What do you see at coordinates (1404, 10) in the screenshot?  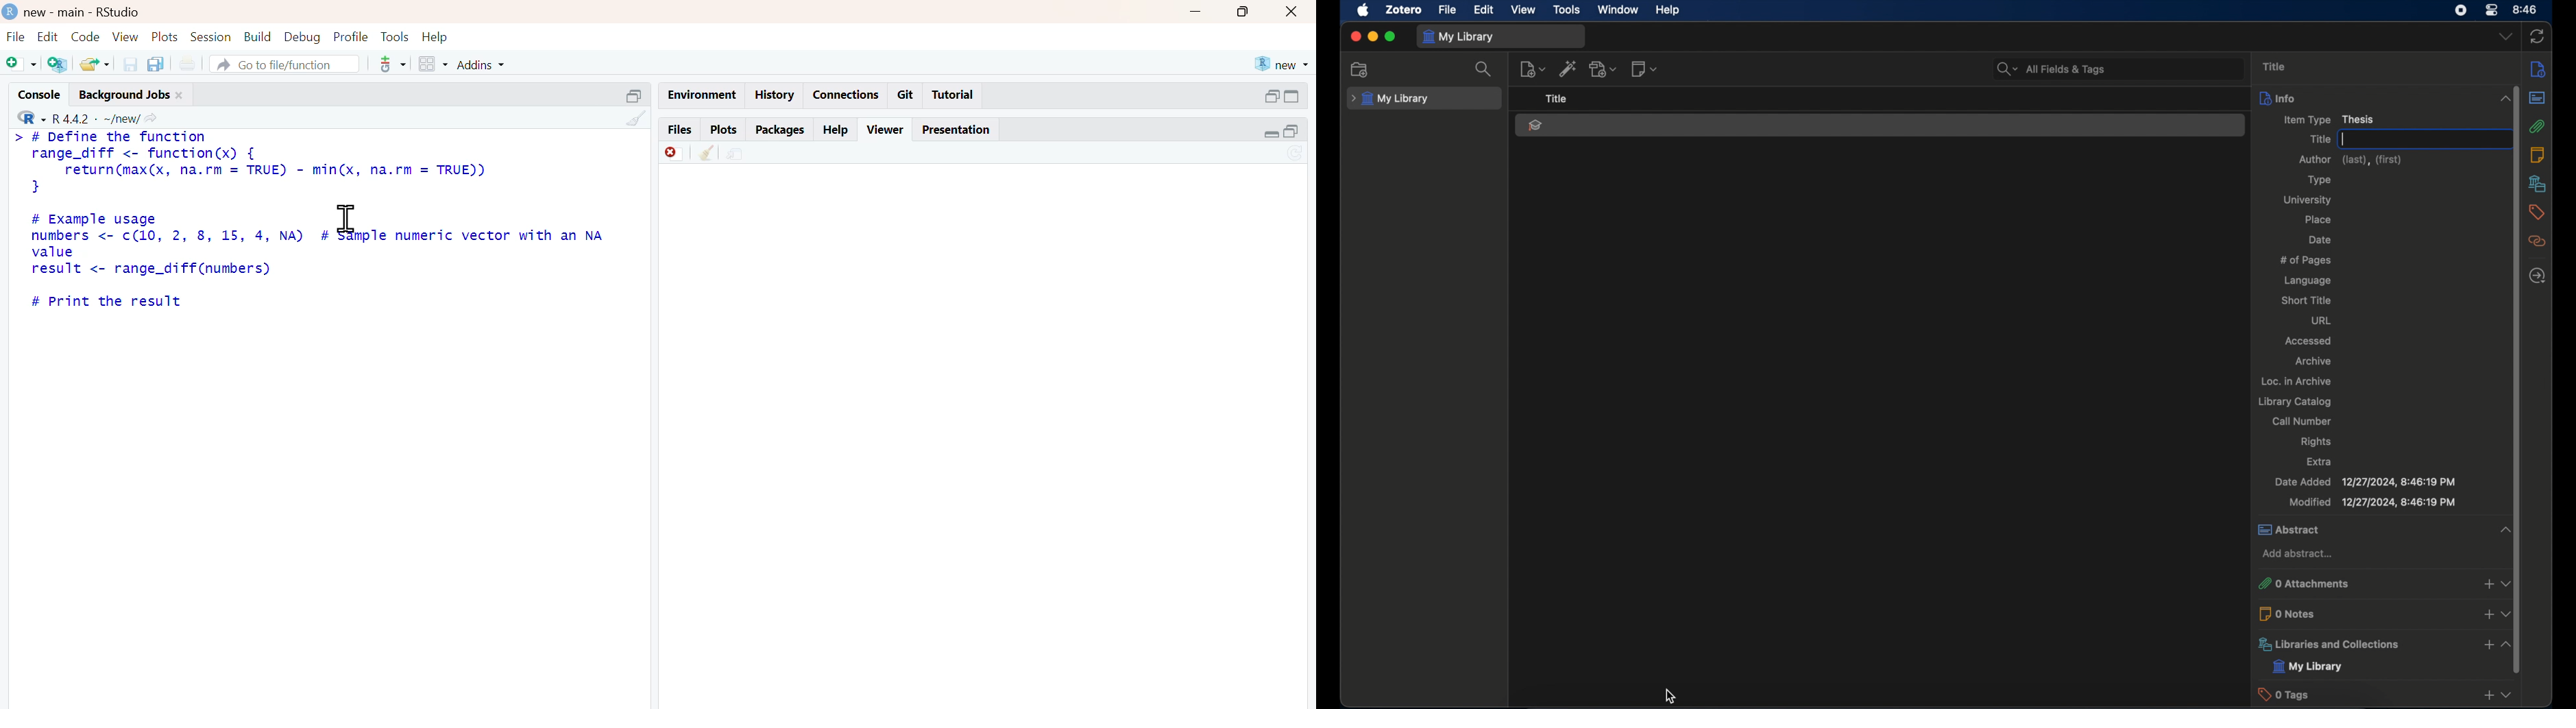 I see `zotero` at bounding box center [1404, 10].